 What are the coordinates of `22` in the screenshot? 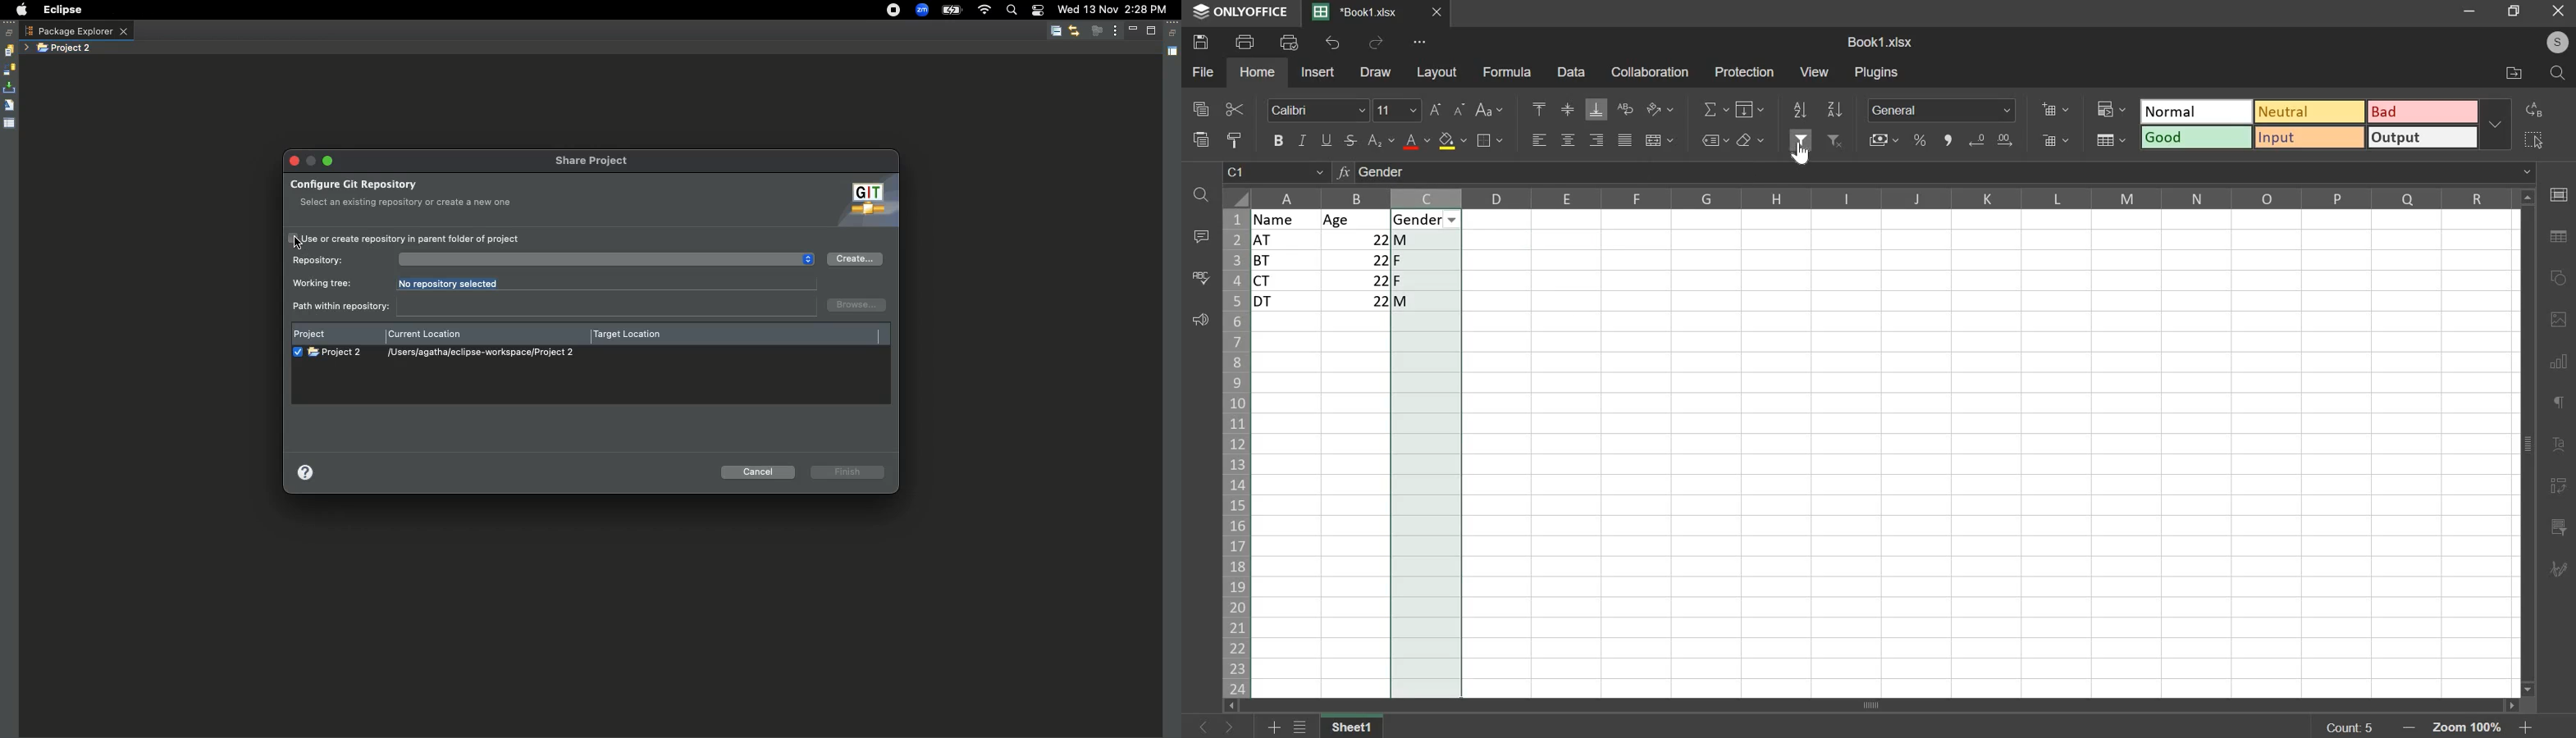 It's located at (1358, 260).